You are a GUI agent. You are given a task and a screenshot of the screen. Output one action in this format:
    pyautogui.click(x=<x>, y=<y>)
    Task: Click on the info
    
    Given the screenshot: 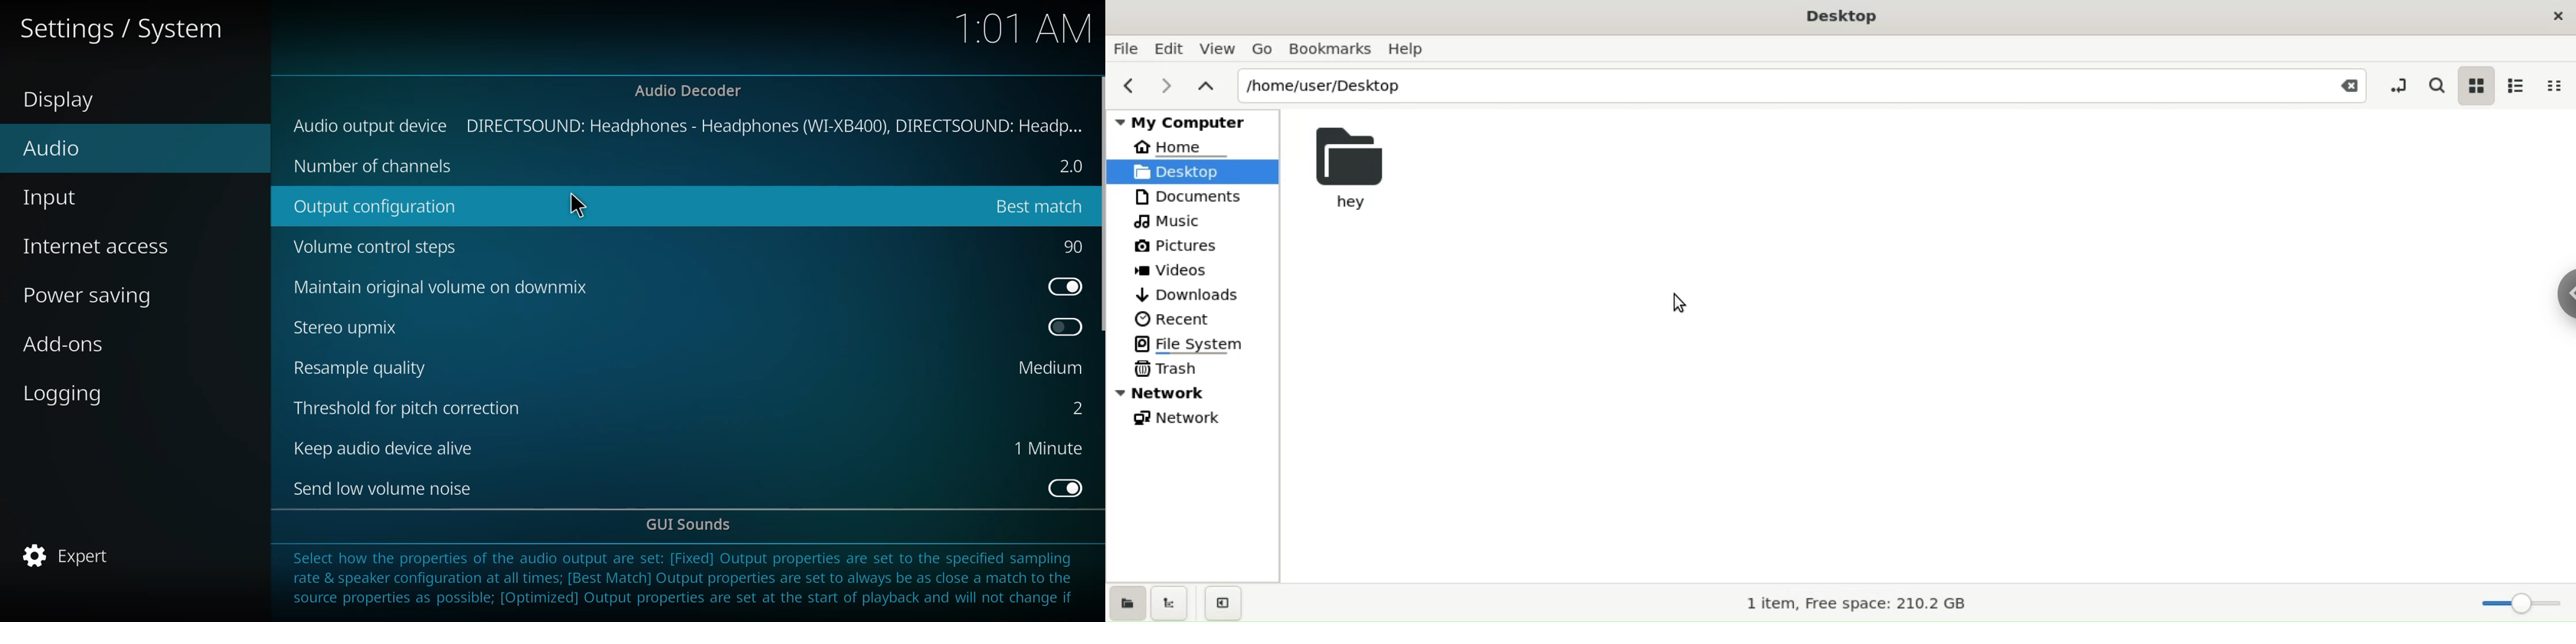 What is the action you would take?
    pyautogui.click(x=686, y=582)
    